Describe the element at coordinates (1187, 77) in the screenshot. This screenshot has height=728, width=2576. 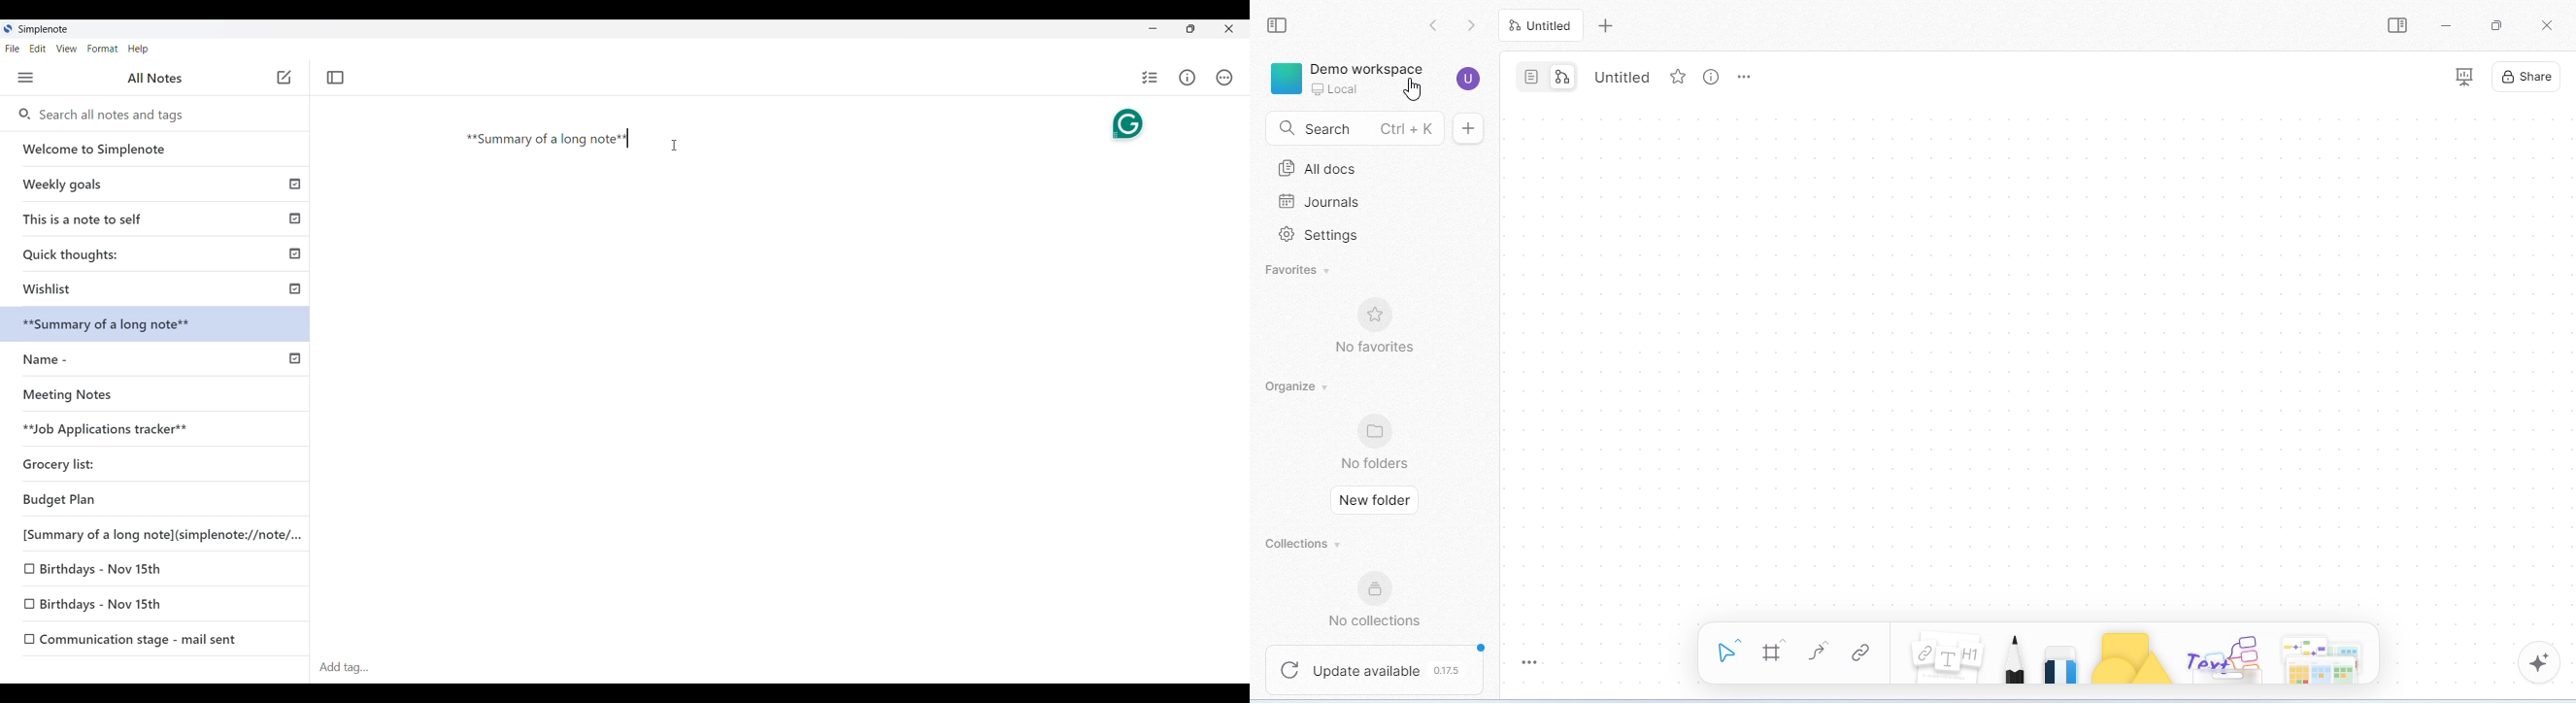
I see `Info` at that location.